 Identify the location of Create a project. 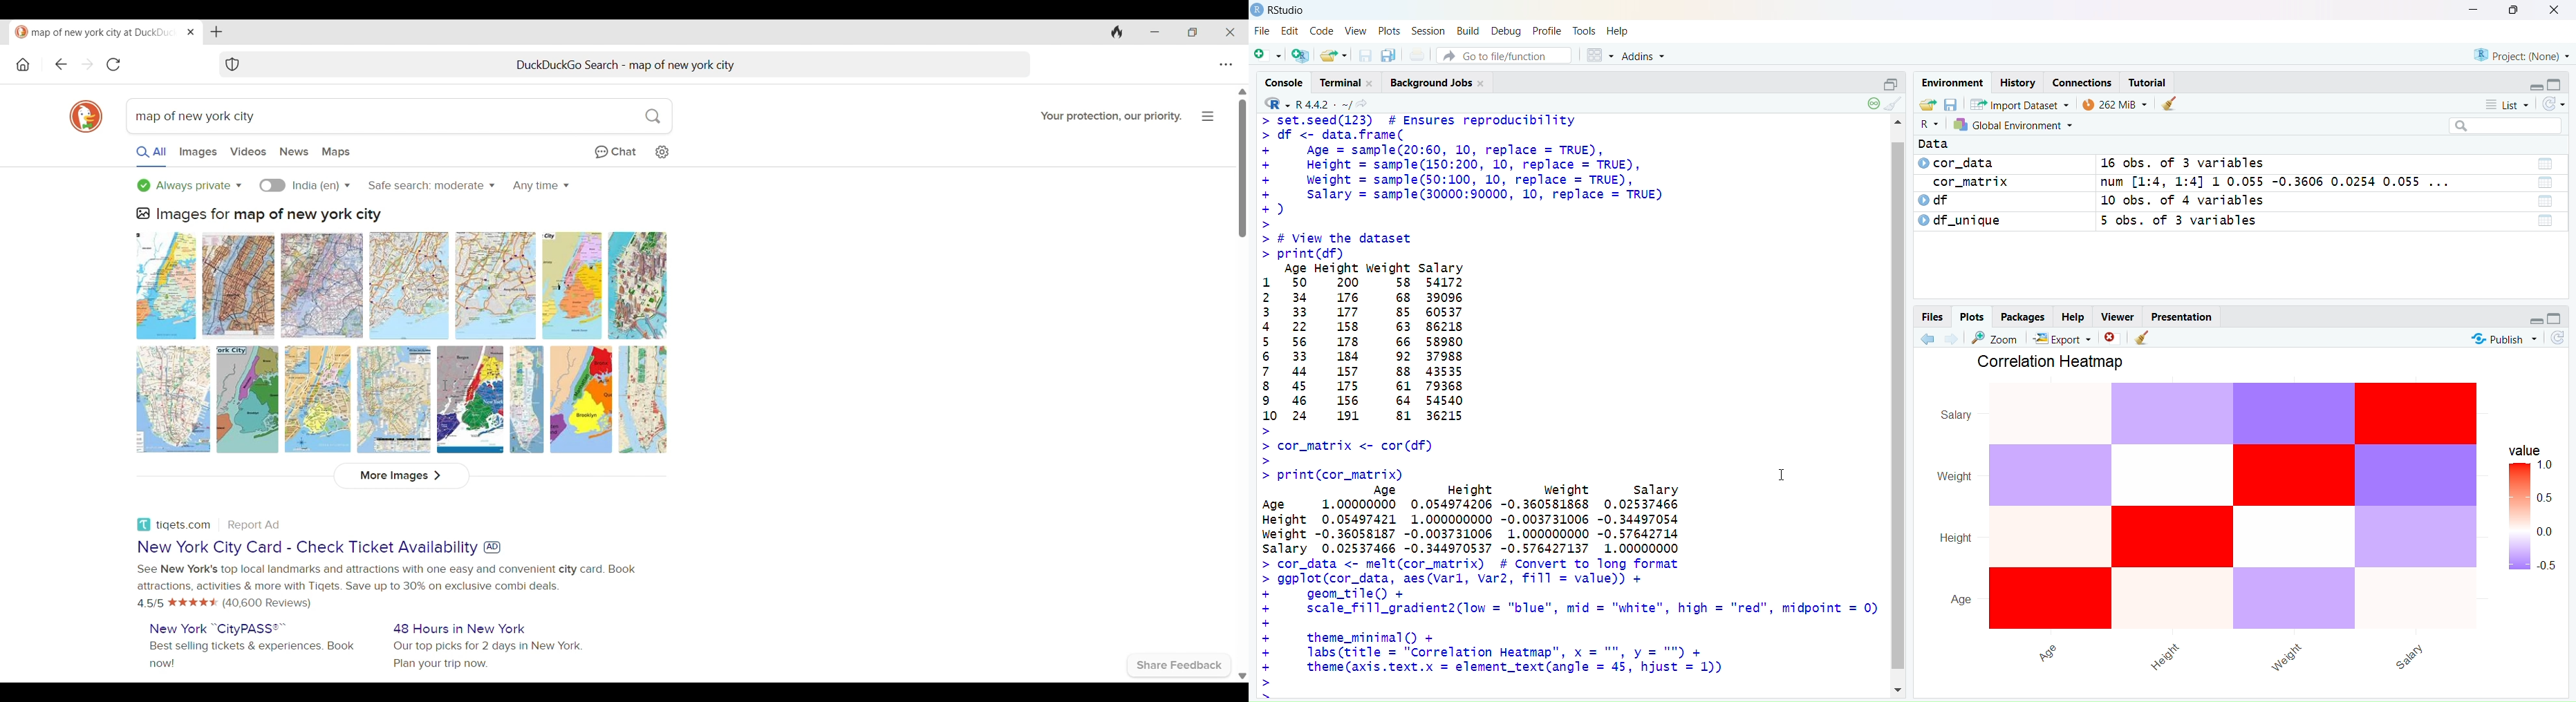
(1298, 54).